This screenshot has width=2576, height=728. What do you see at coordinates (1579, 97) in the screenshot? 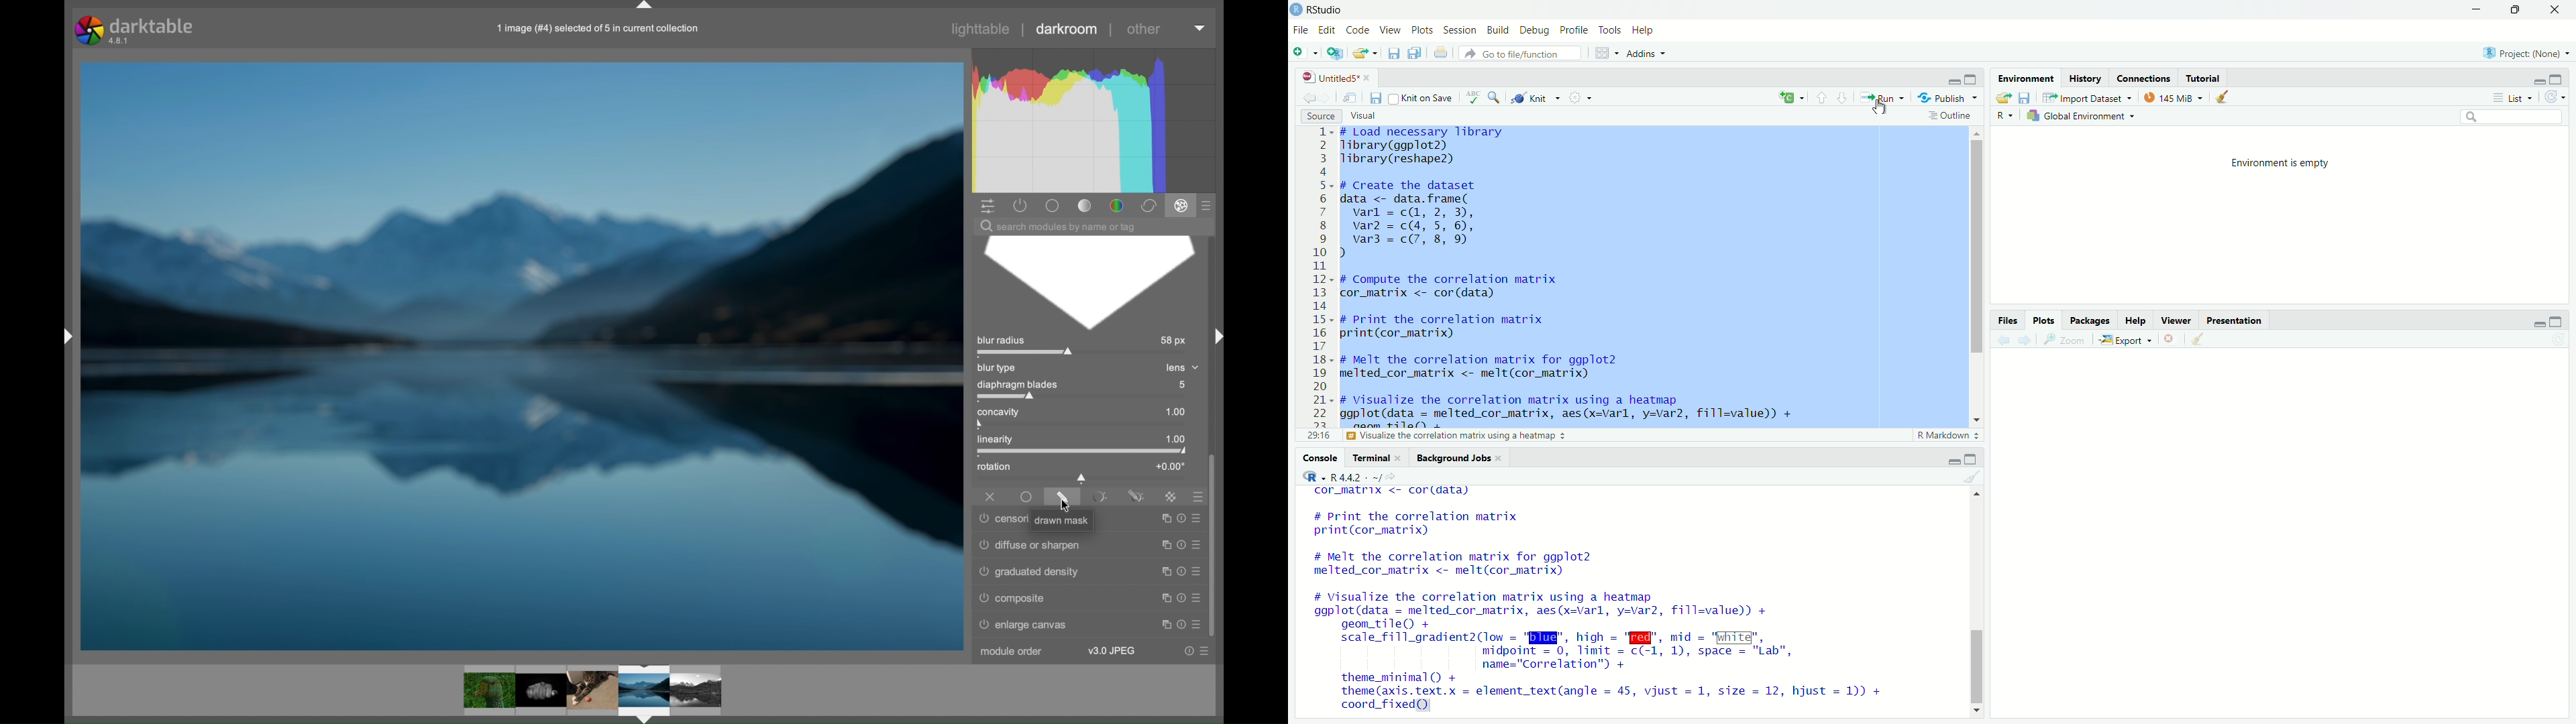
I see `settings` at bounding box center [1579, 97].